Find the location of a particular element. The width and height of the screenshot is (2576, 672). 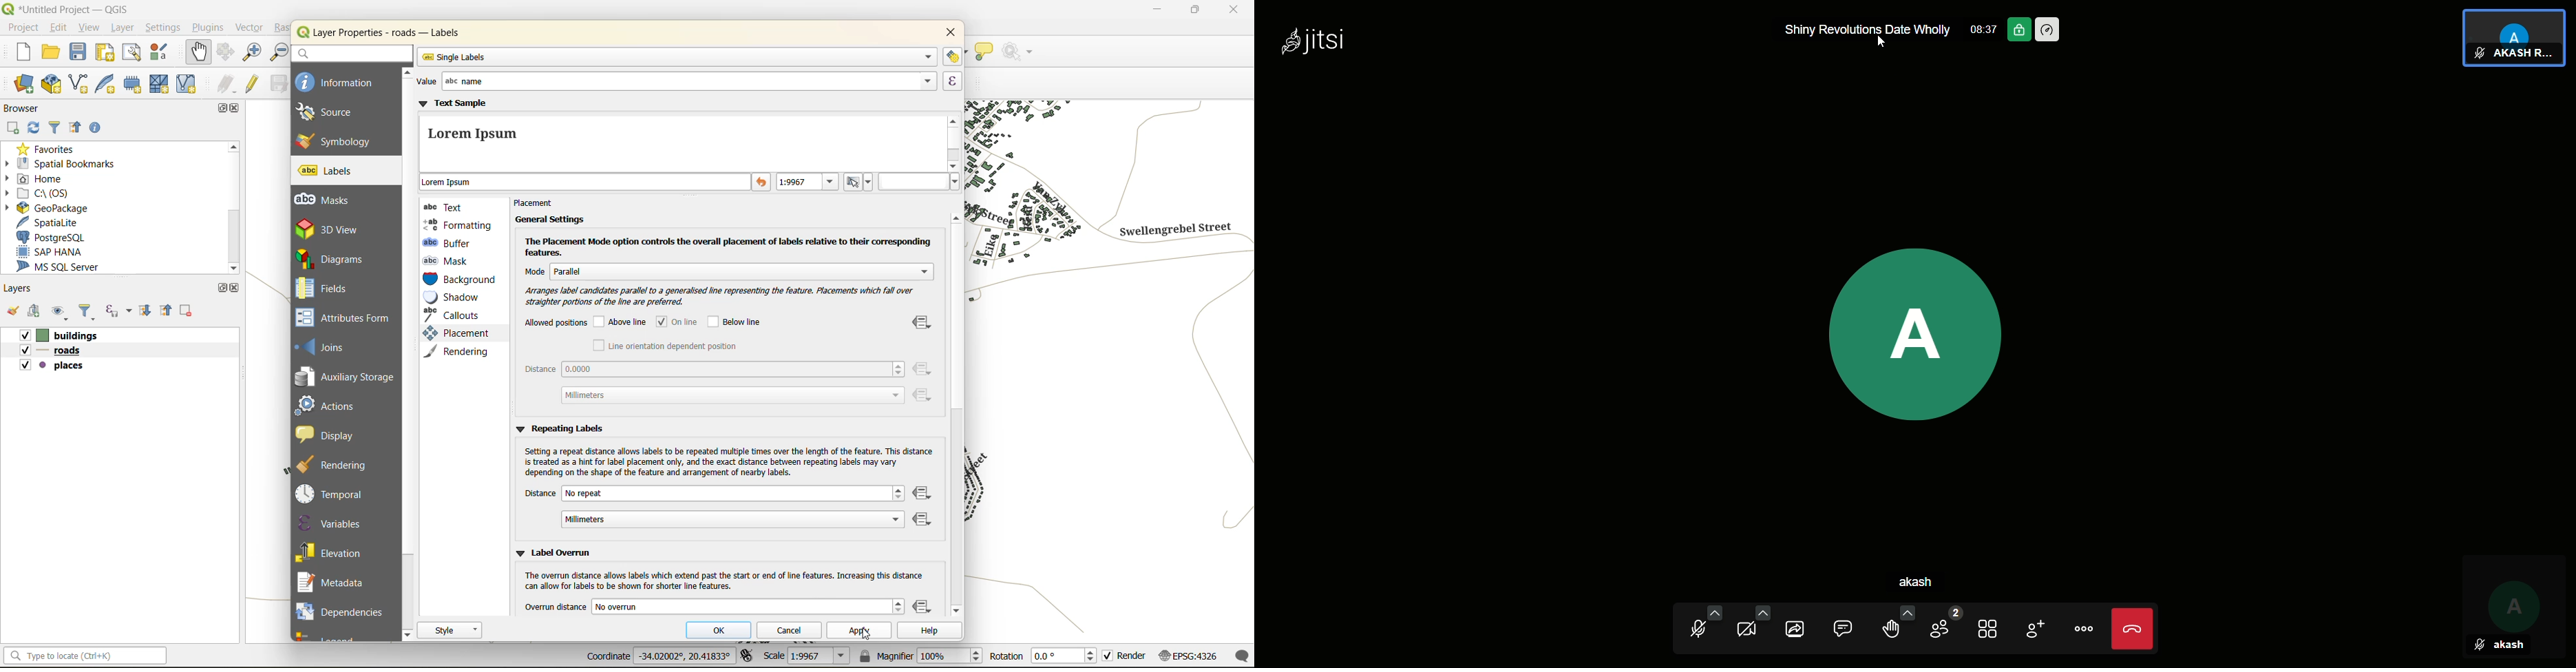

open is located at coordinates (11, 310).